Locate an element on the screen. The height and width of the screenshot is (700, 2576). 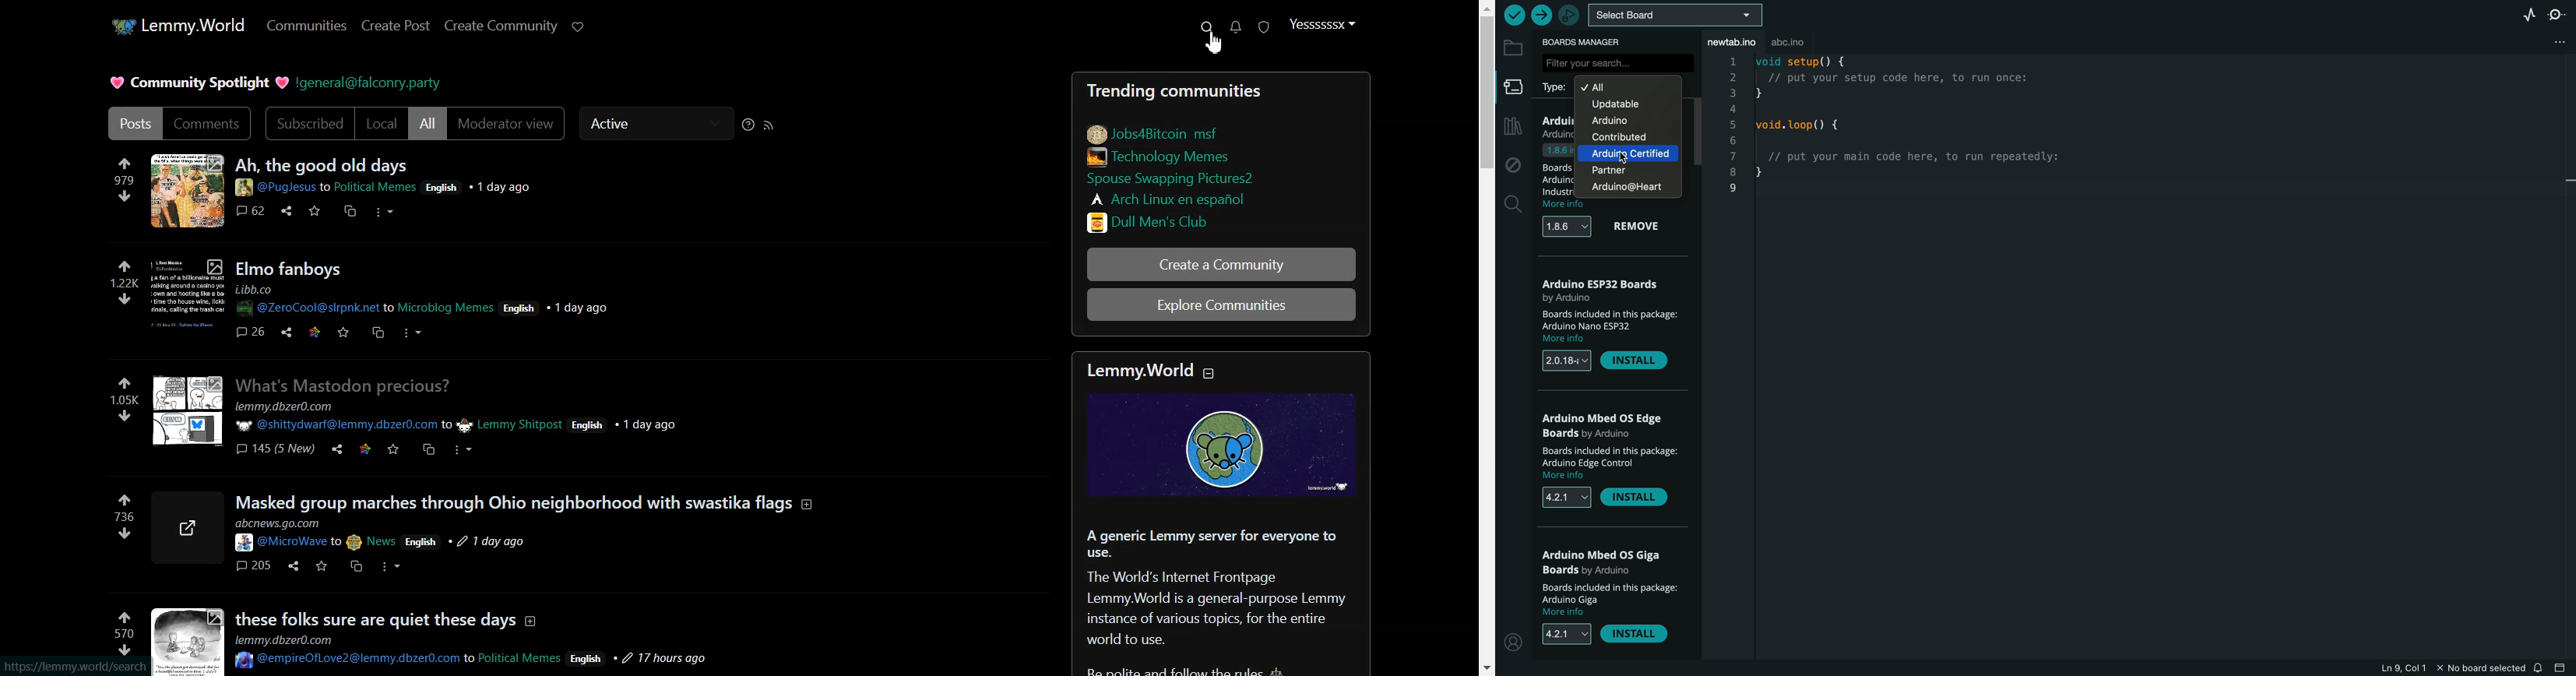
numbers is located at coordinates (118, 178).